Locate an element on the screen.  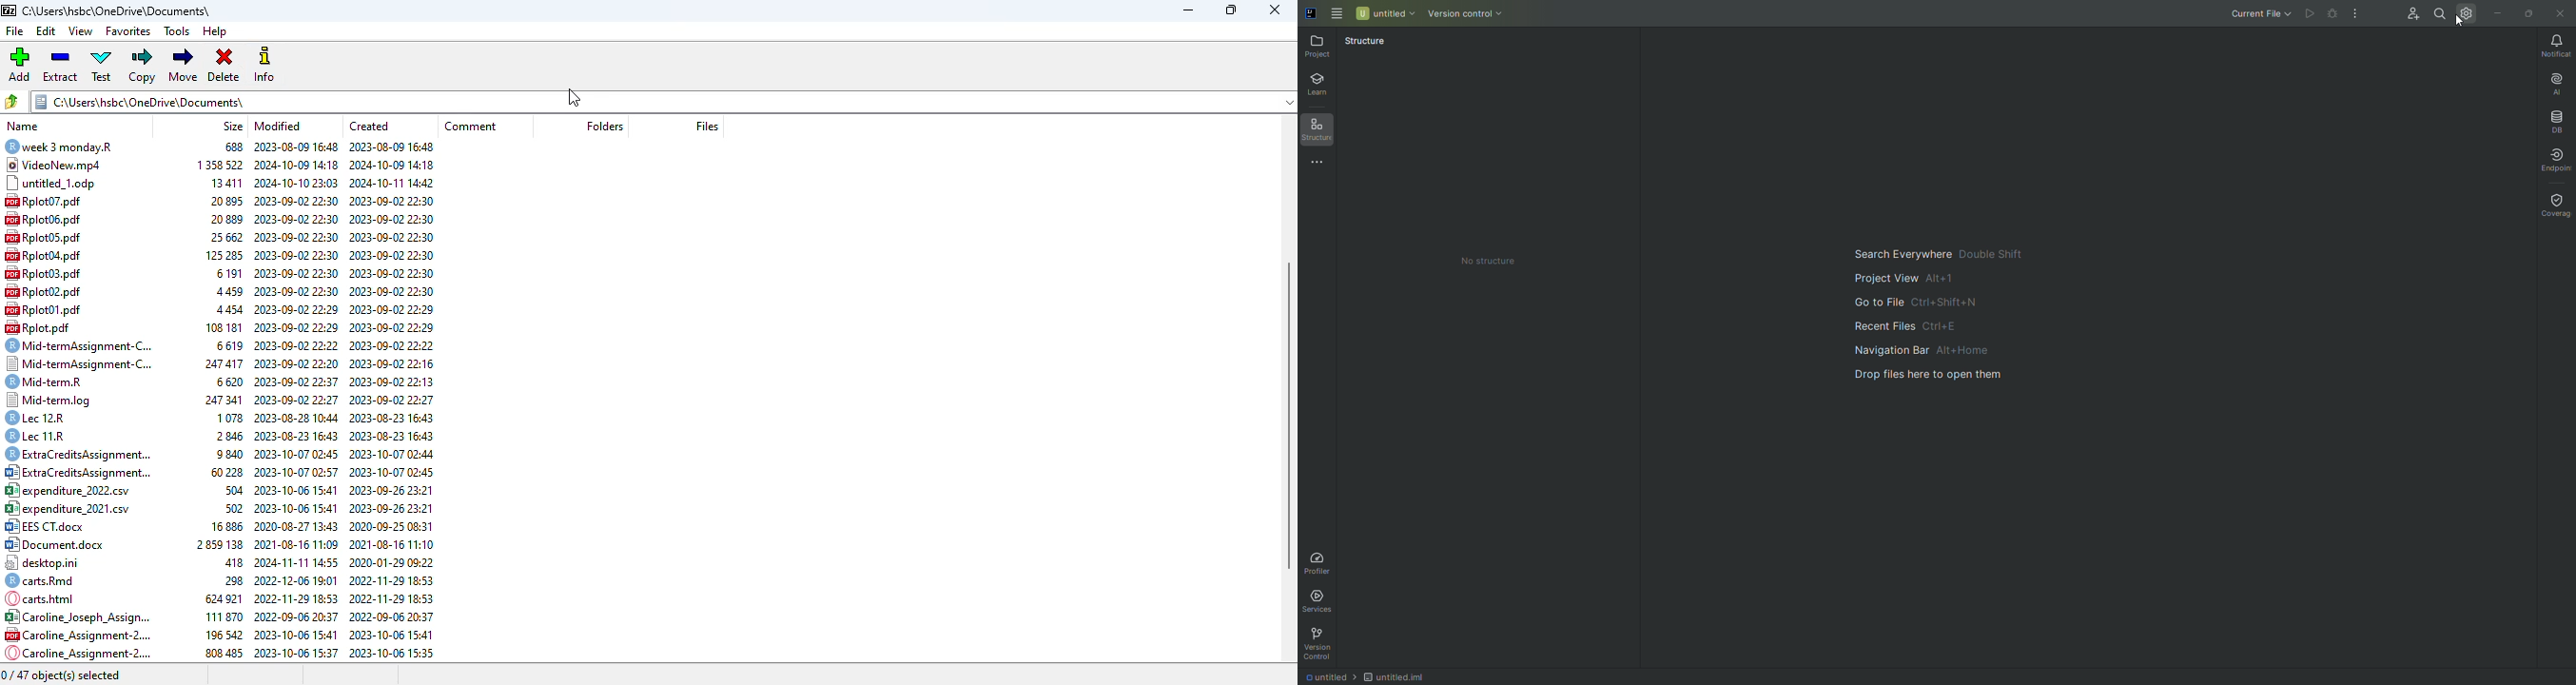
2024-10-10 23:03 is located at coordinates (295, 184).